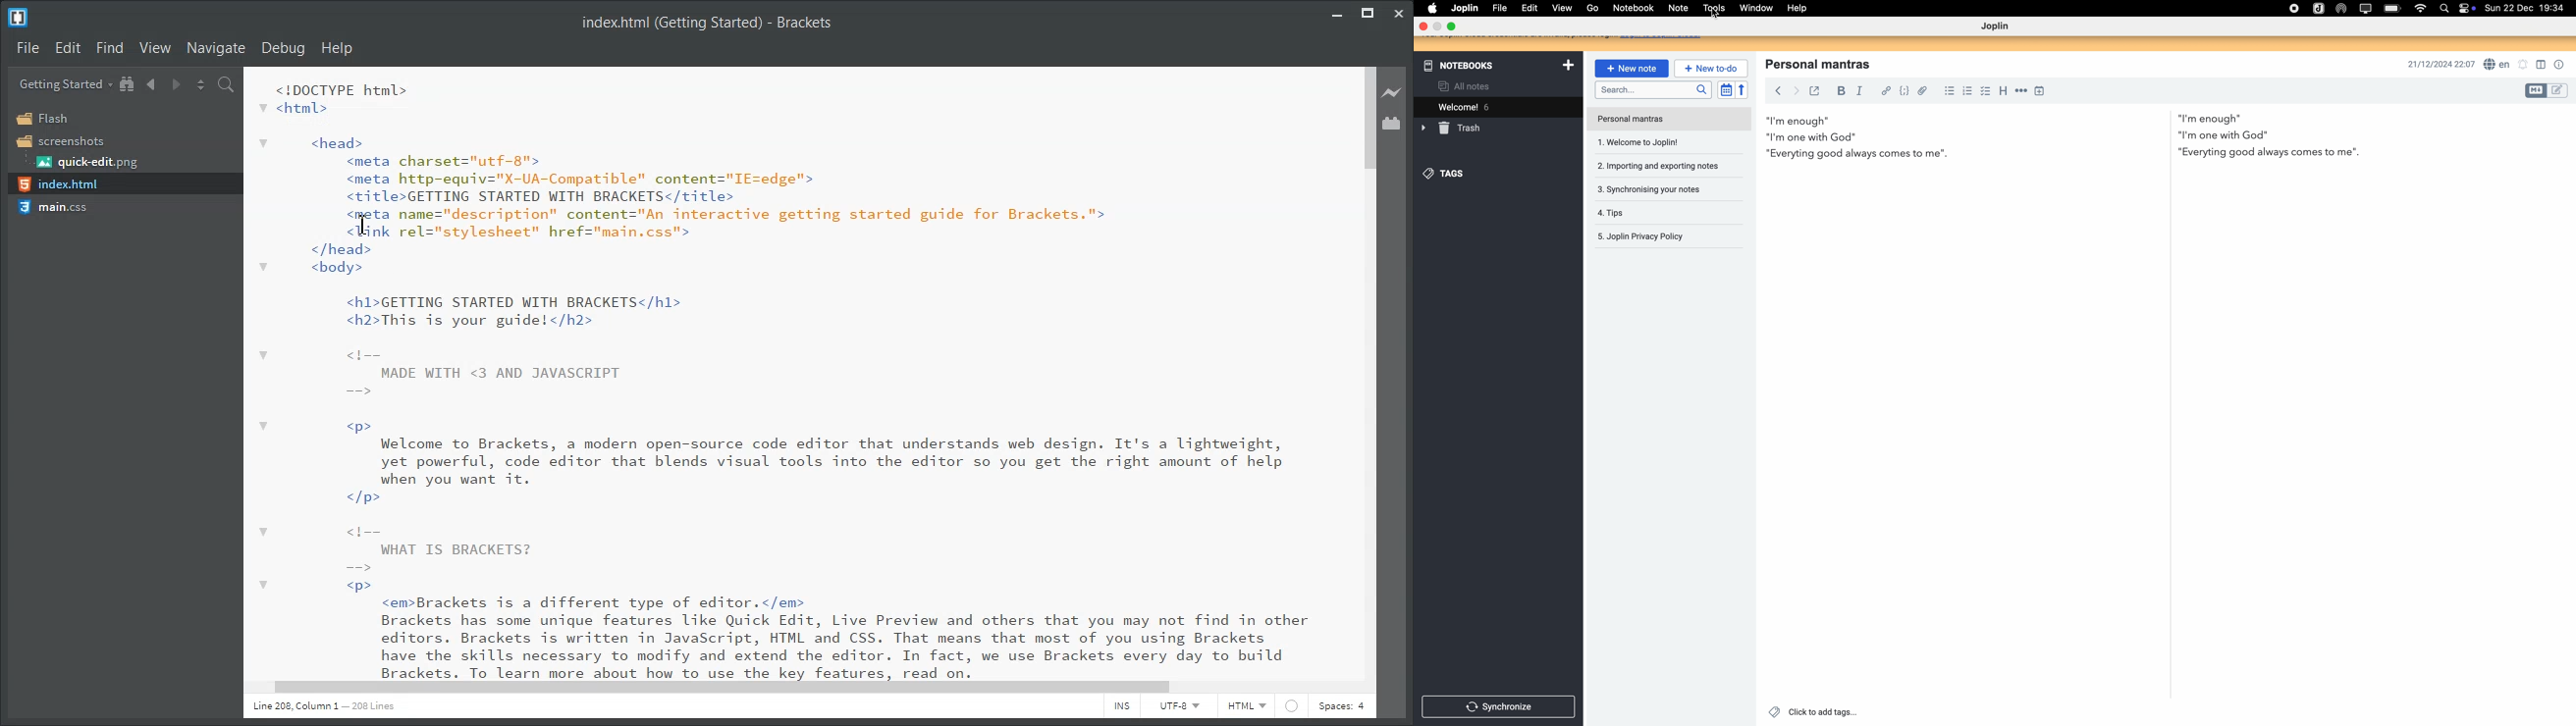 The width and height of the screenshot is (2576, 728). Describe the element at coordinates (2340, 8) in the screenshot. I see `Airdrop` at that location.